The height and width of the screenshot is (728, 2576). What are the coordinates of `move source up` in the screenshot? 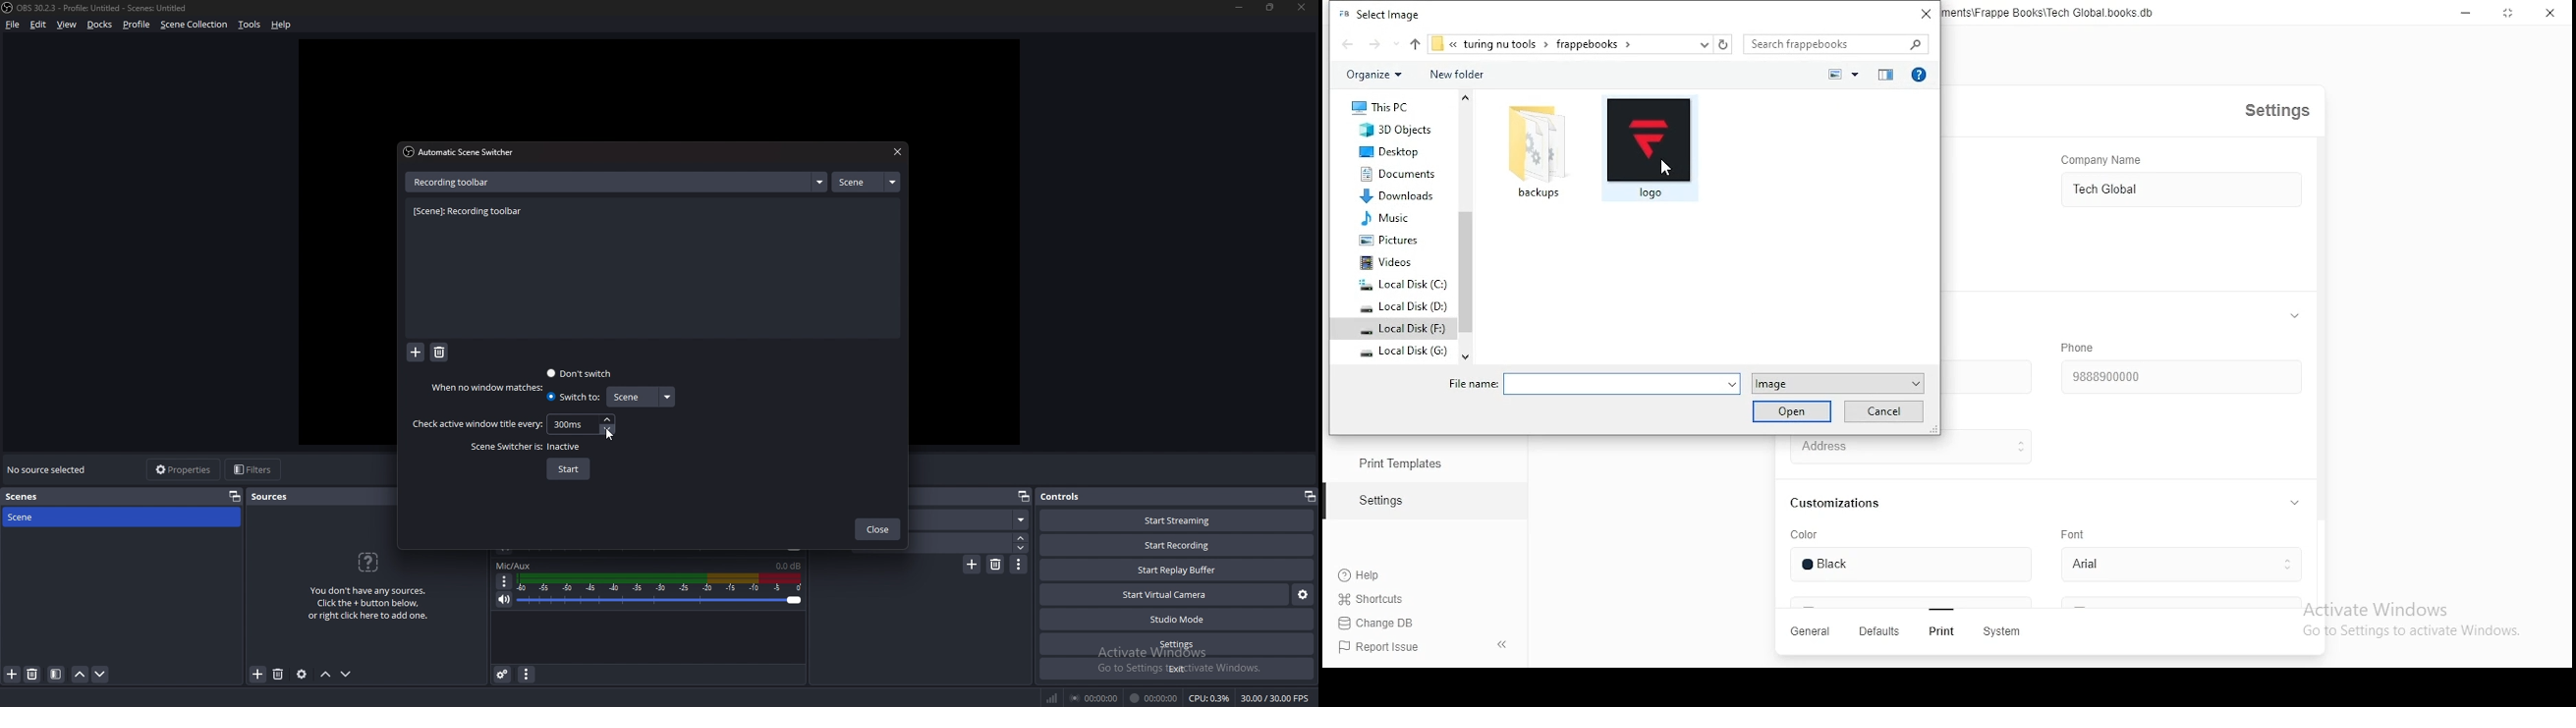 It's located at (326, 675).